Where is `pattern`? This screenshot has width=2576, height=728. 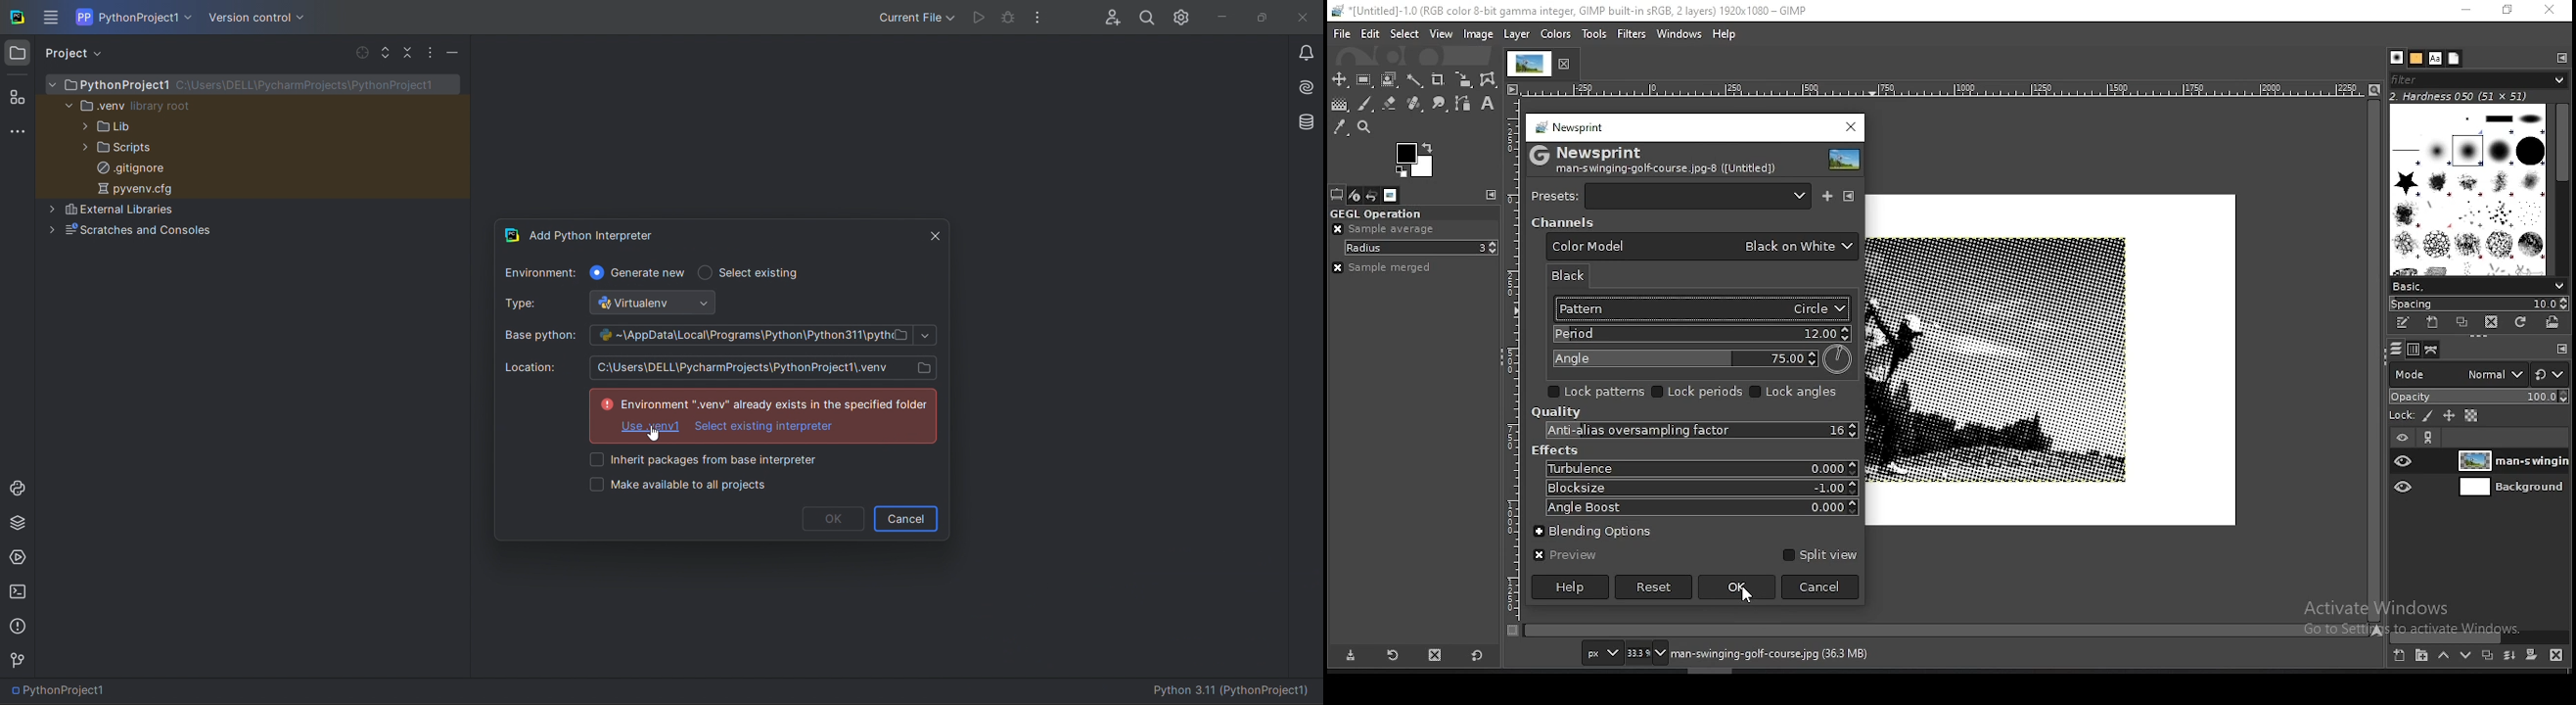
pattern is located at coordinates (1698, 308).